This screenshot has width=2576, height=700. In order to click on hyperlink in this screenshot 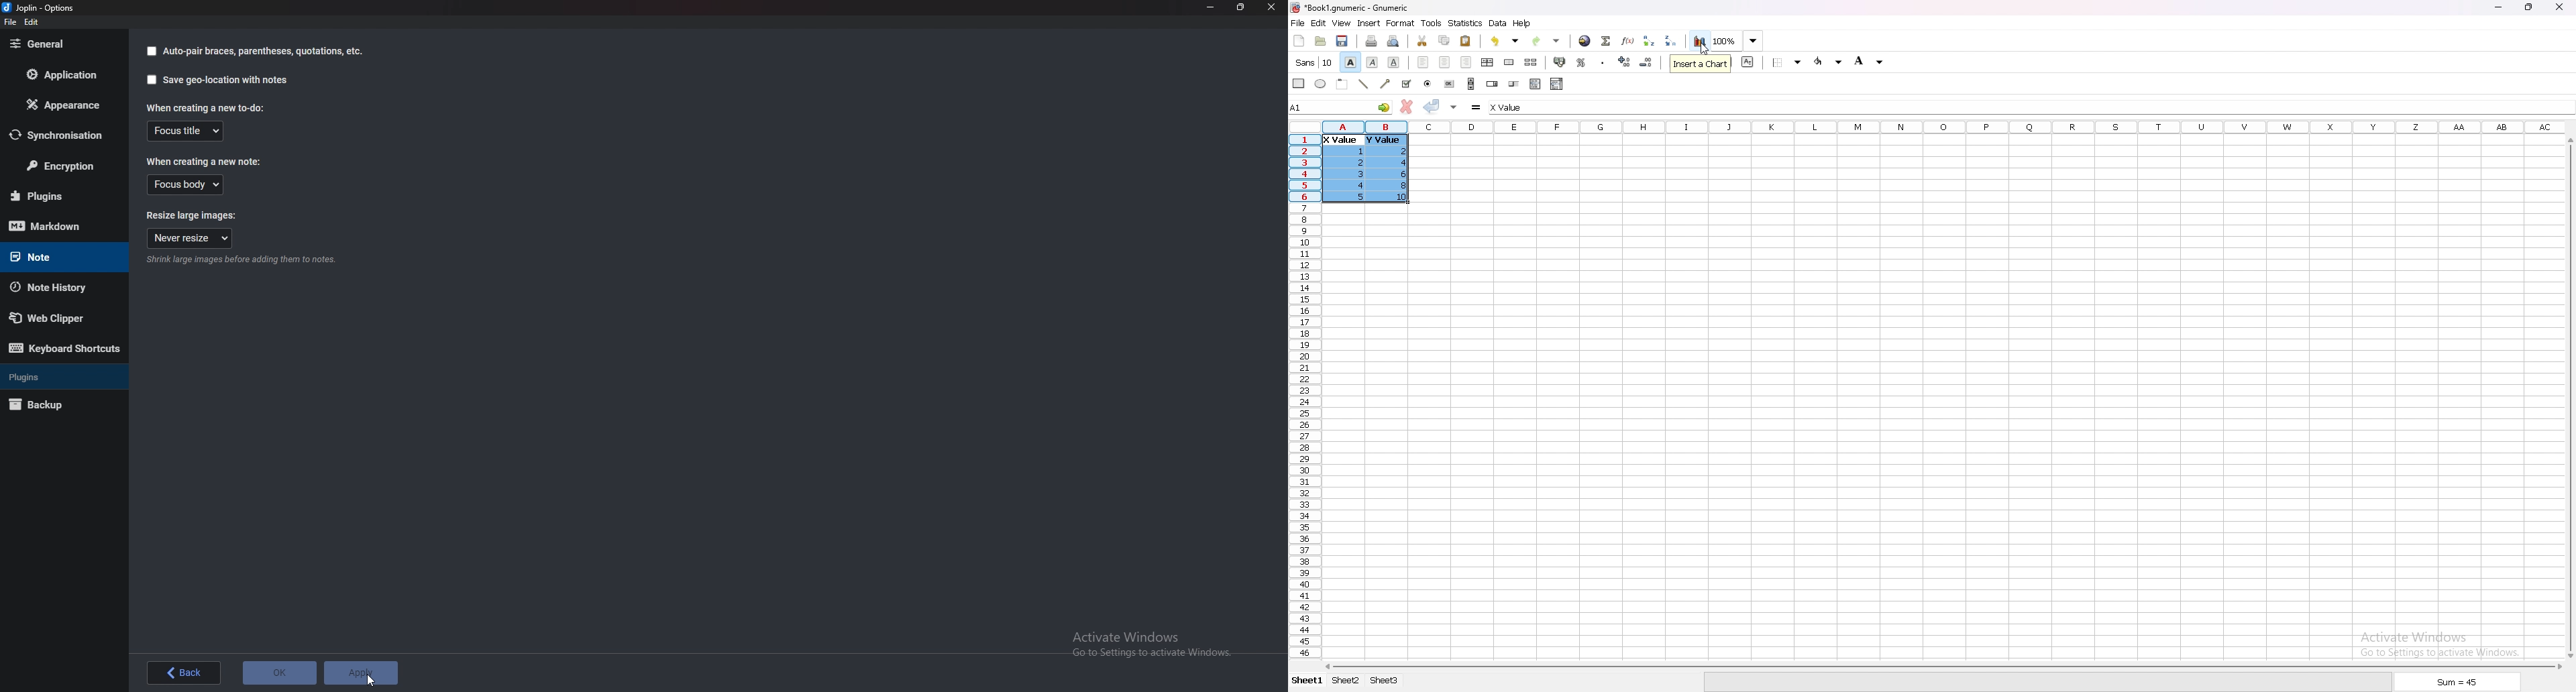, I will do `click(1585, 41)`.